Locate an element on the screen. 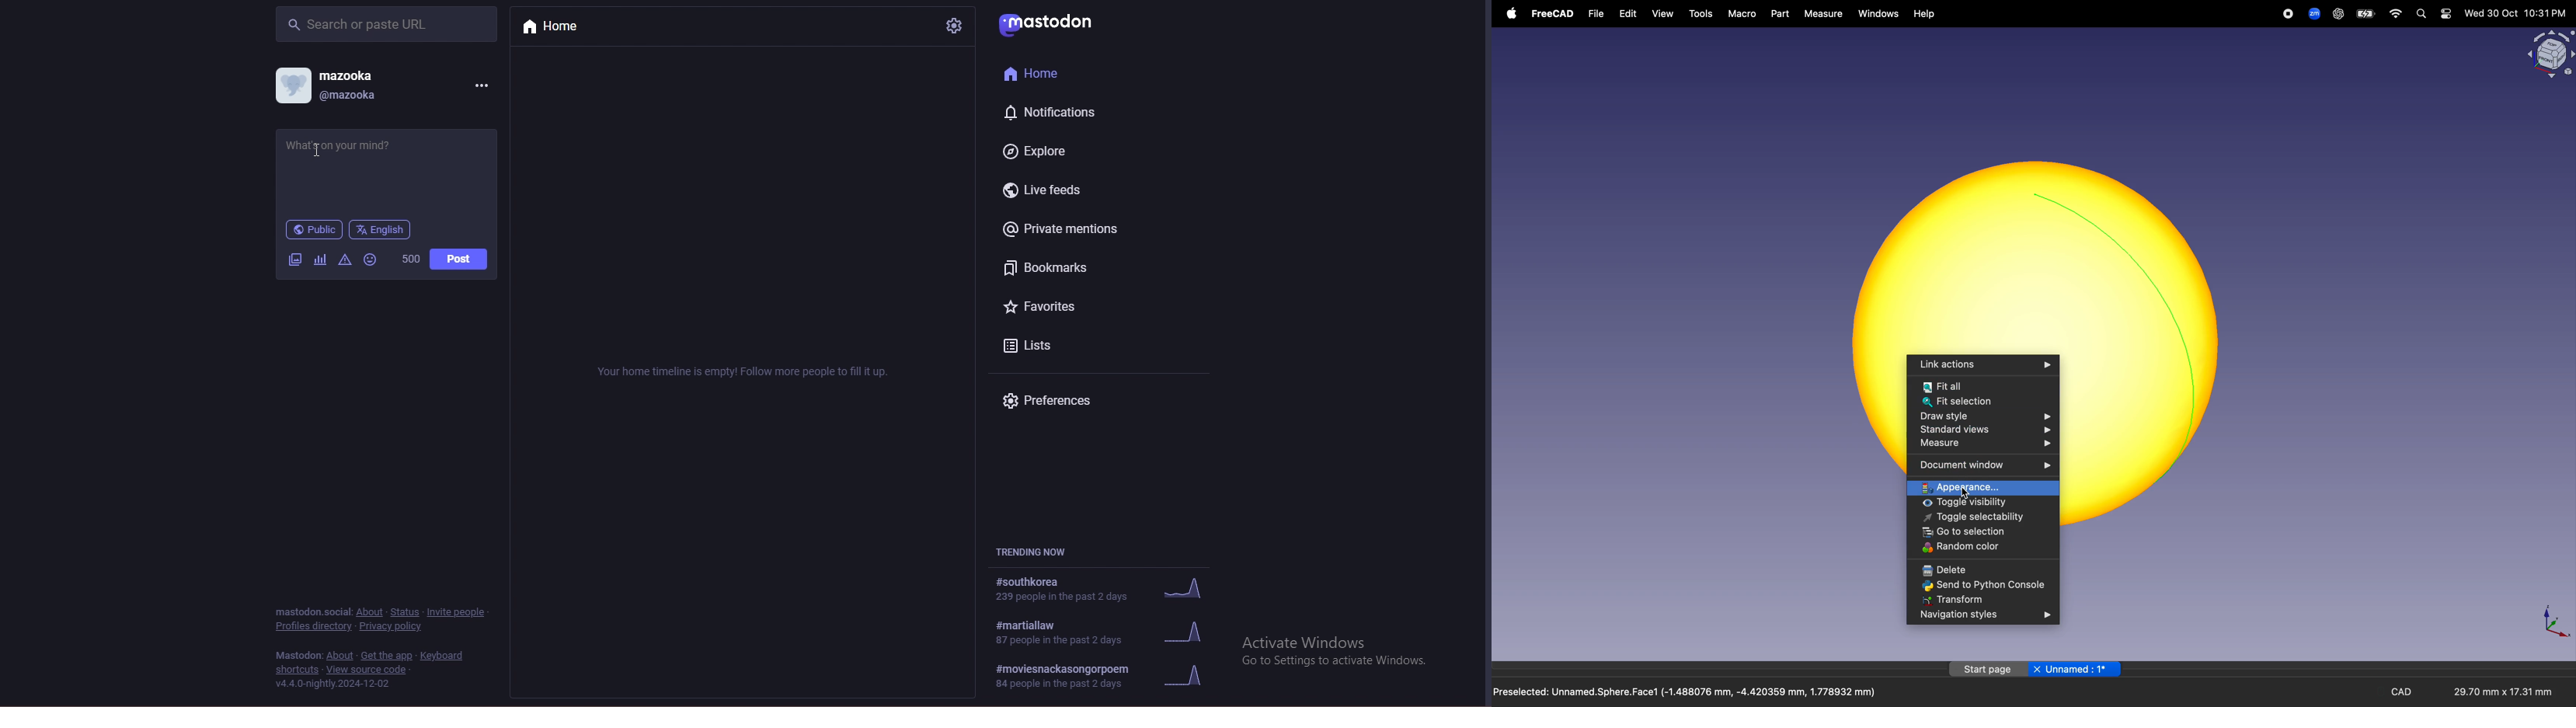 The width and height of the screenshot is (2576, 728). mastodon is located at coordinates (310, 611).